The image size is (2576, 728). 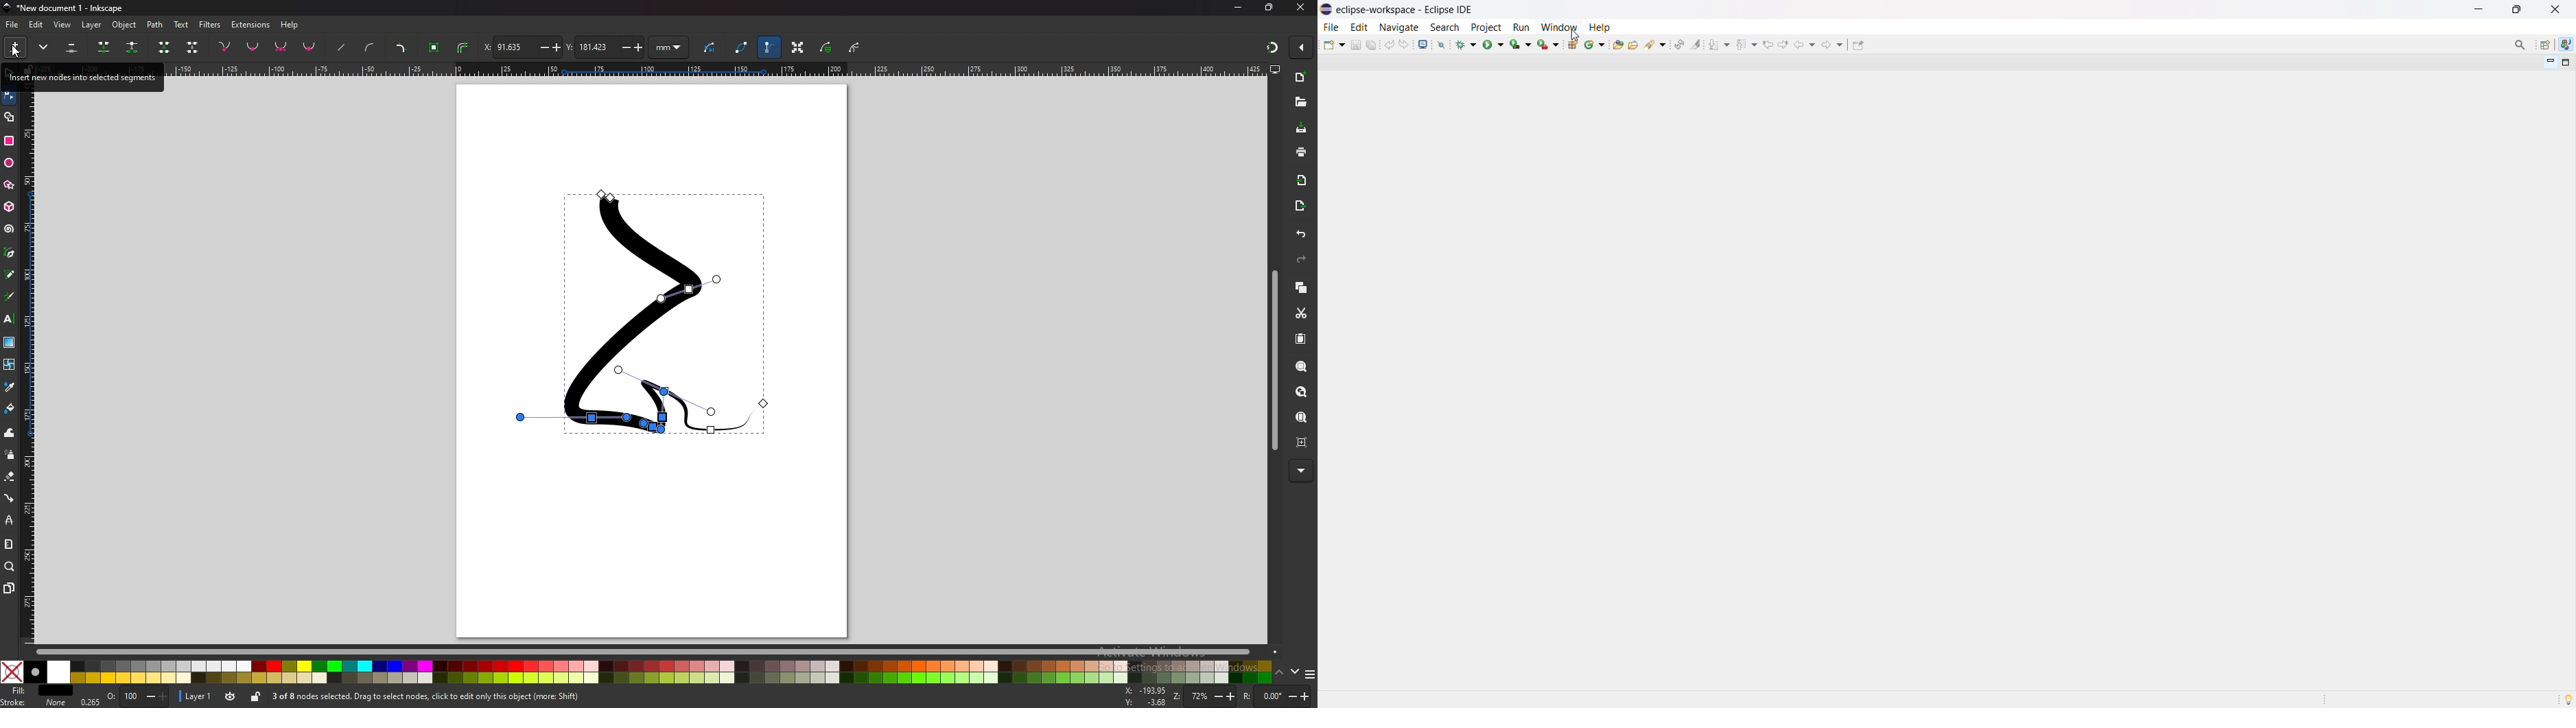 I want to click on insert new nodes, so click(x=16, y=48).